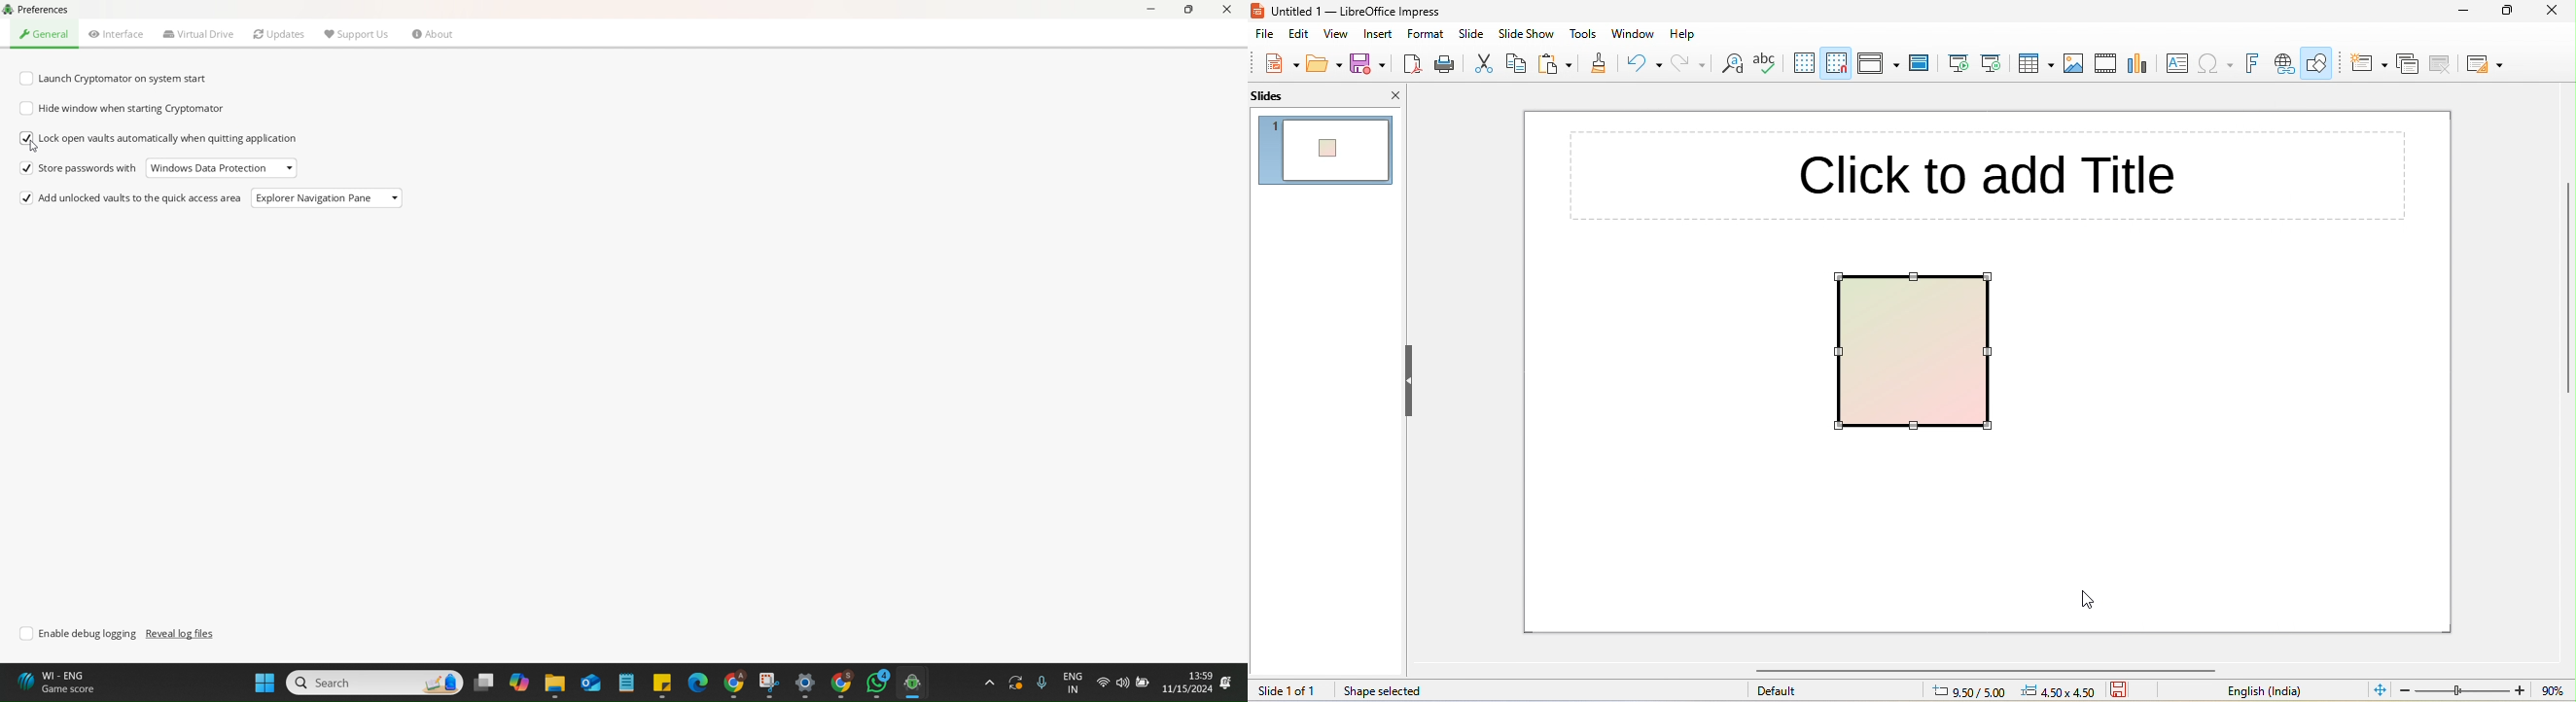  I want to click on print, so click(1443, 63).